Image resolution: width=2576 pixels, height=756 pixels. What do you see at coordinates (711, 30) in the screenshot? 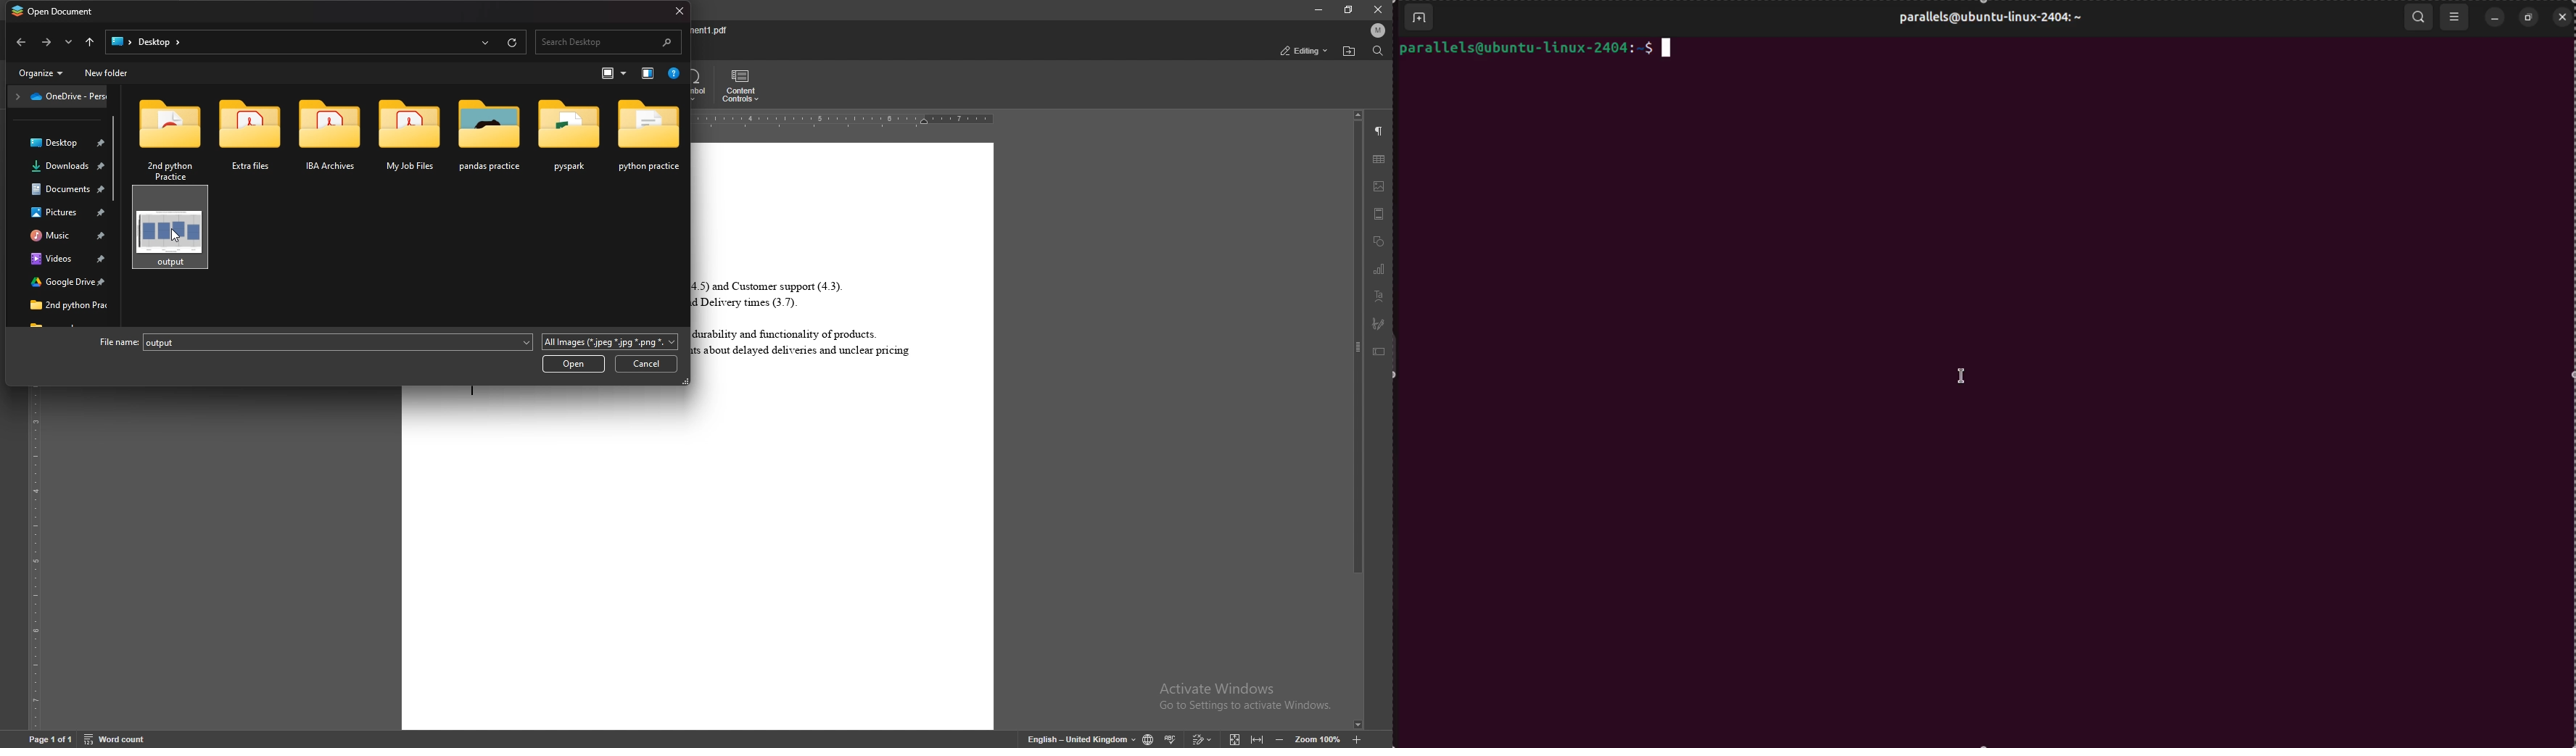
I see `file name` at bounding box center [711, 30].